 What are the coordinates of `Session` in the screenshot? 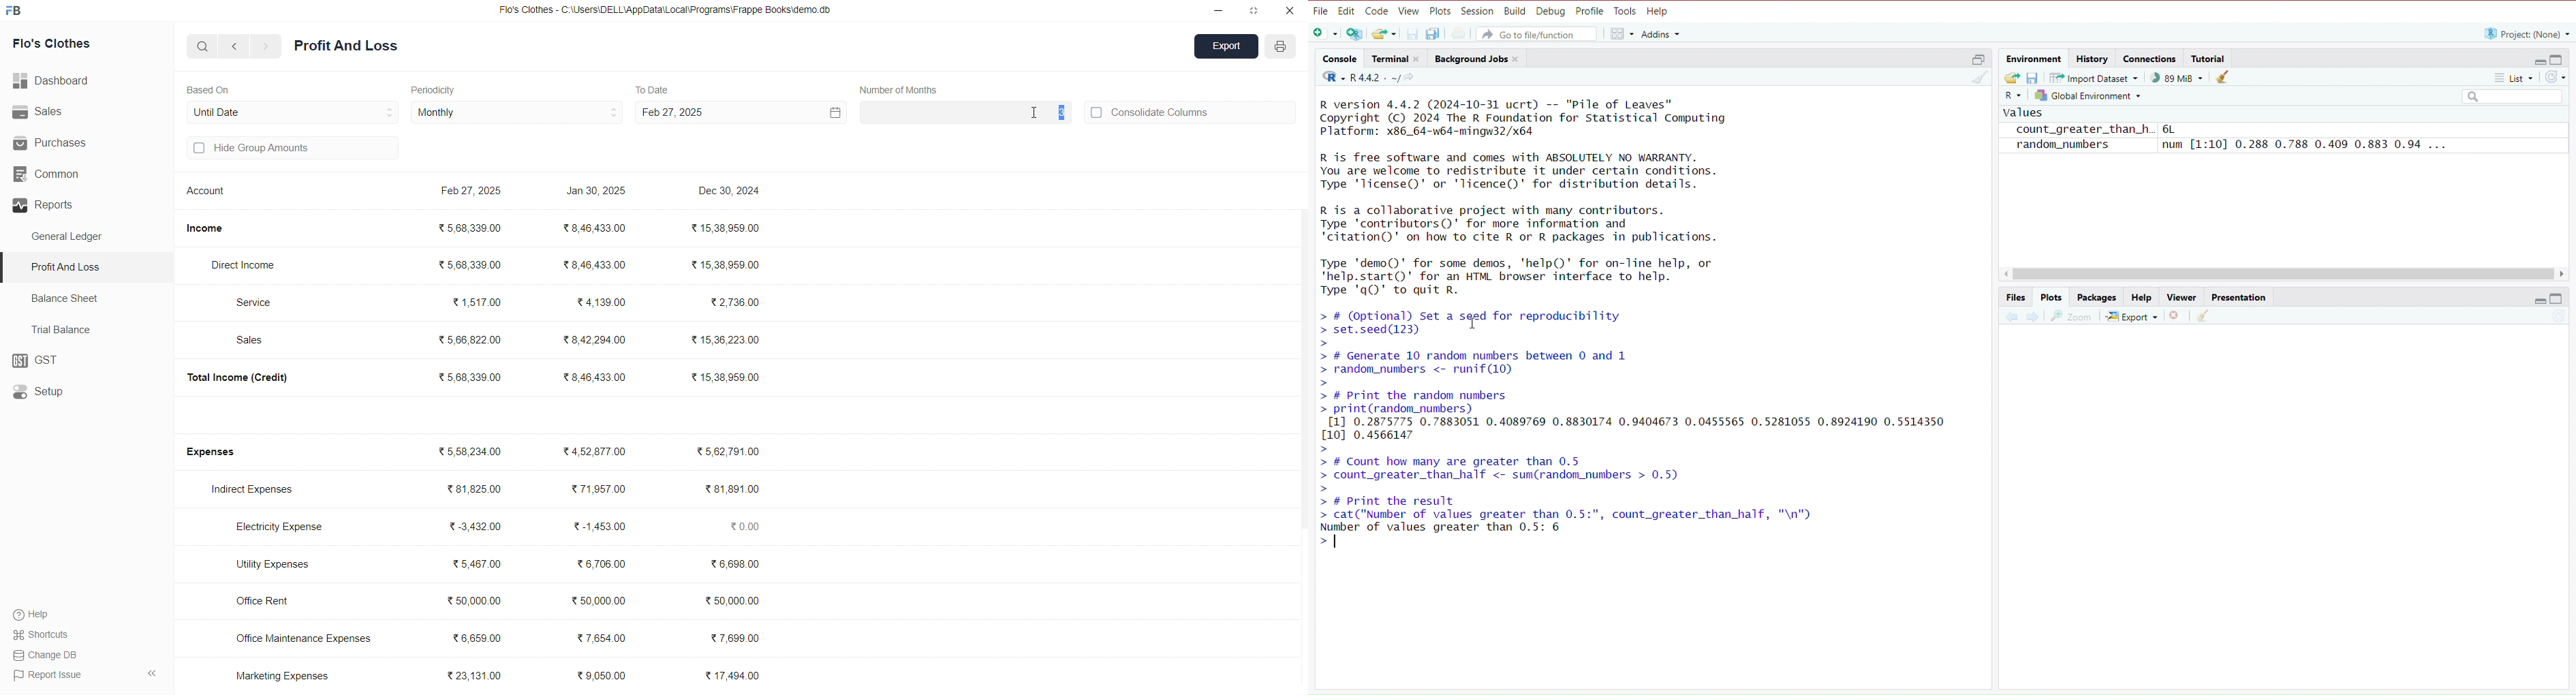 It's located at (1478, 11).